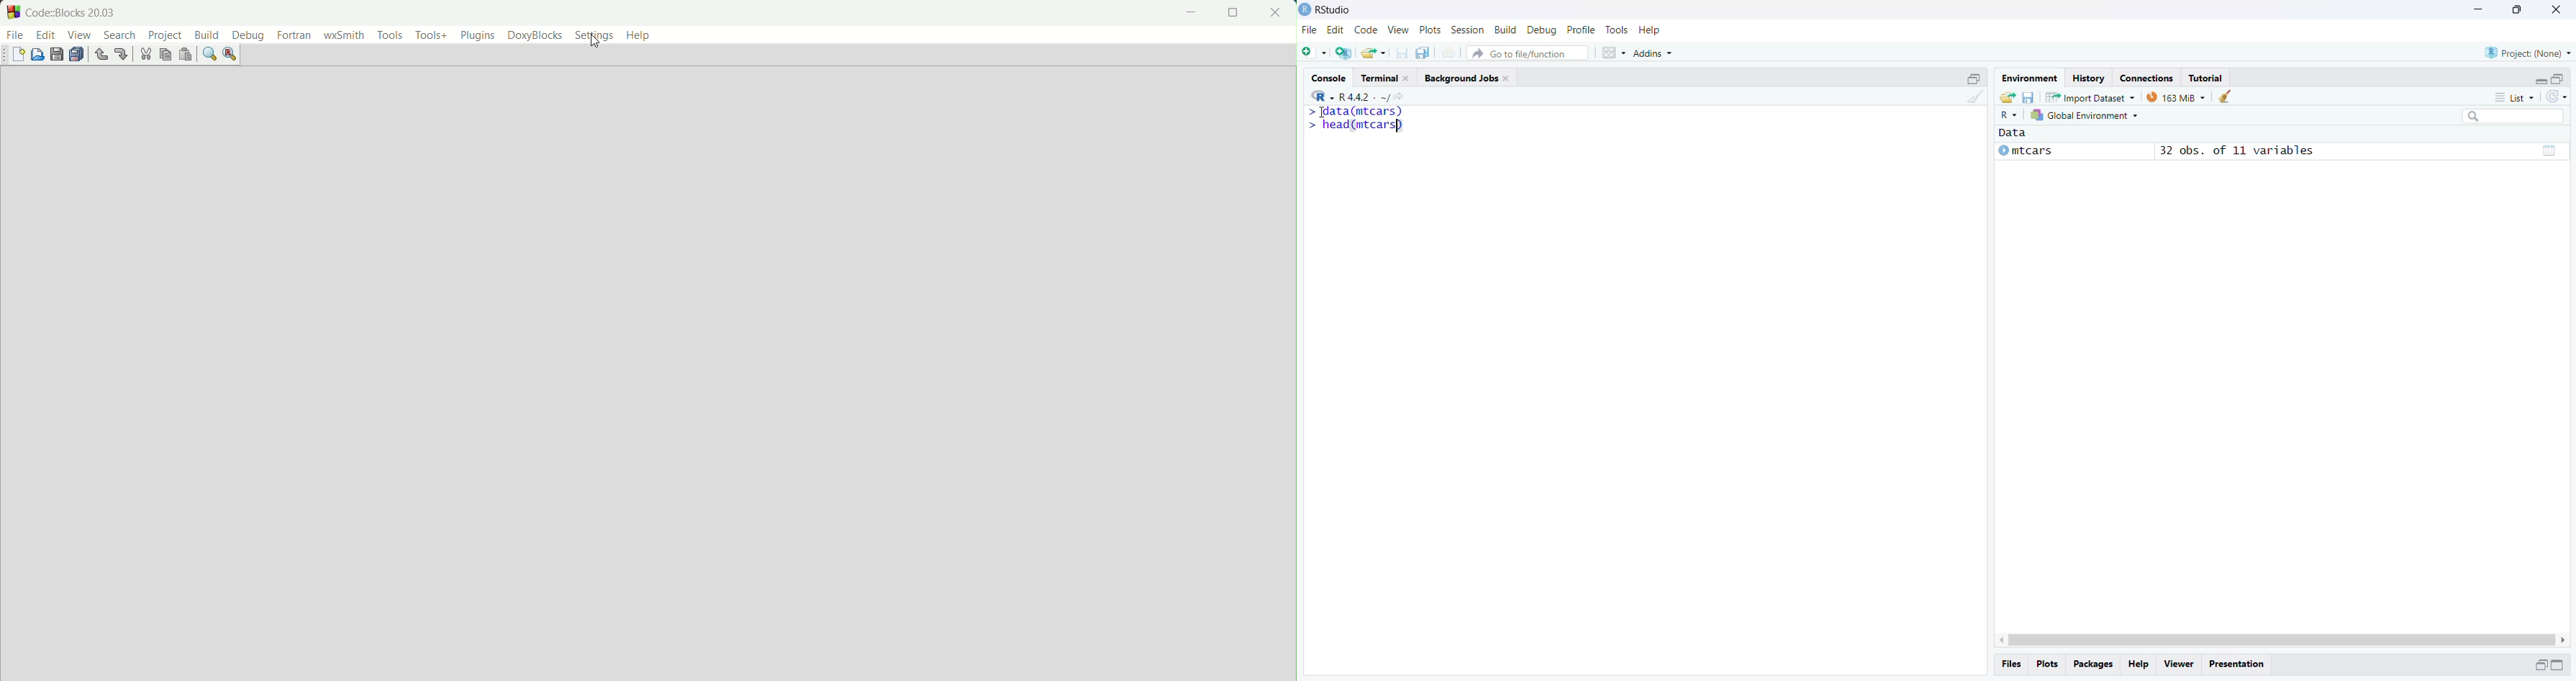 This screenshot has height=700, width=2576. I want to click on file, so click(1311, 30).